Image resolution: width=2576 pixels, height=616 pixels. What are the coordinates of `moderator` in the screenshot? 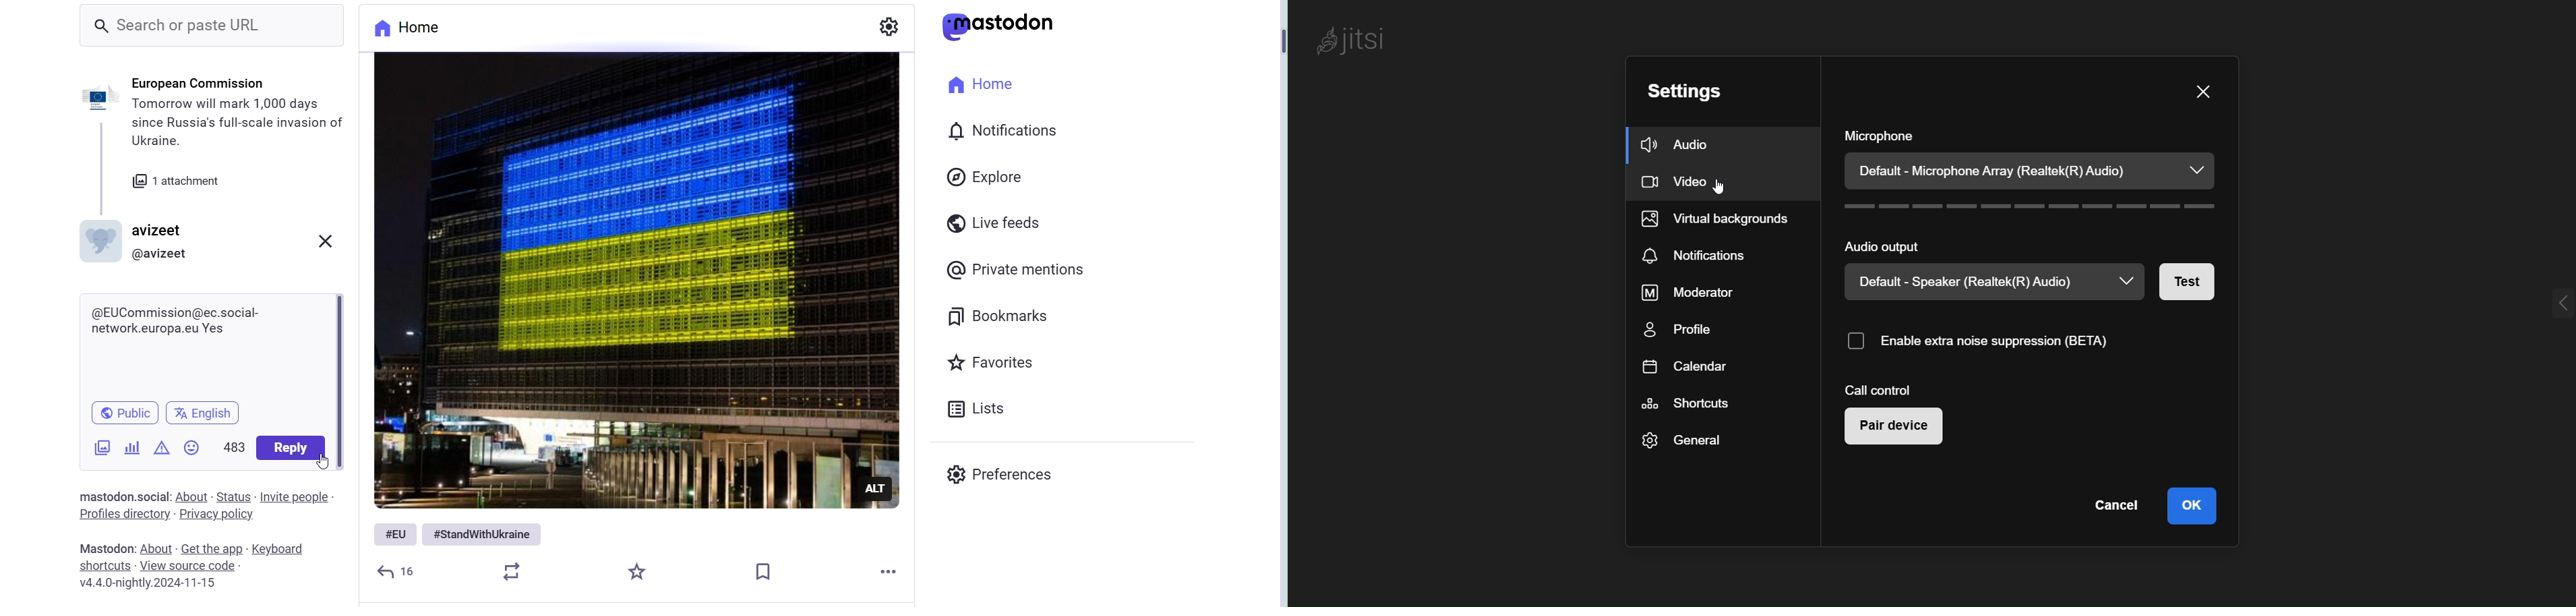 It's located at (1694, 291).